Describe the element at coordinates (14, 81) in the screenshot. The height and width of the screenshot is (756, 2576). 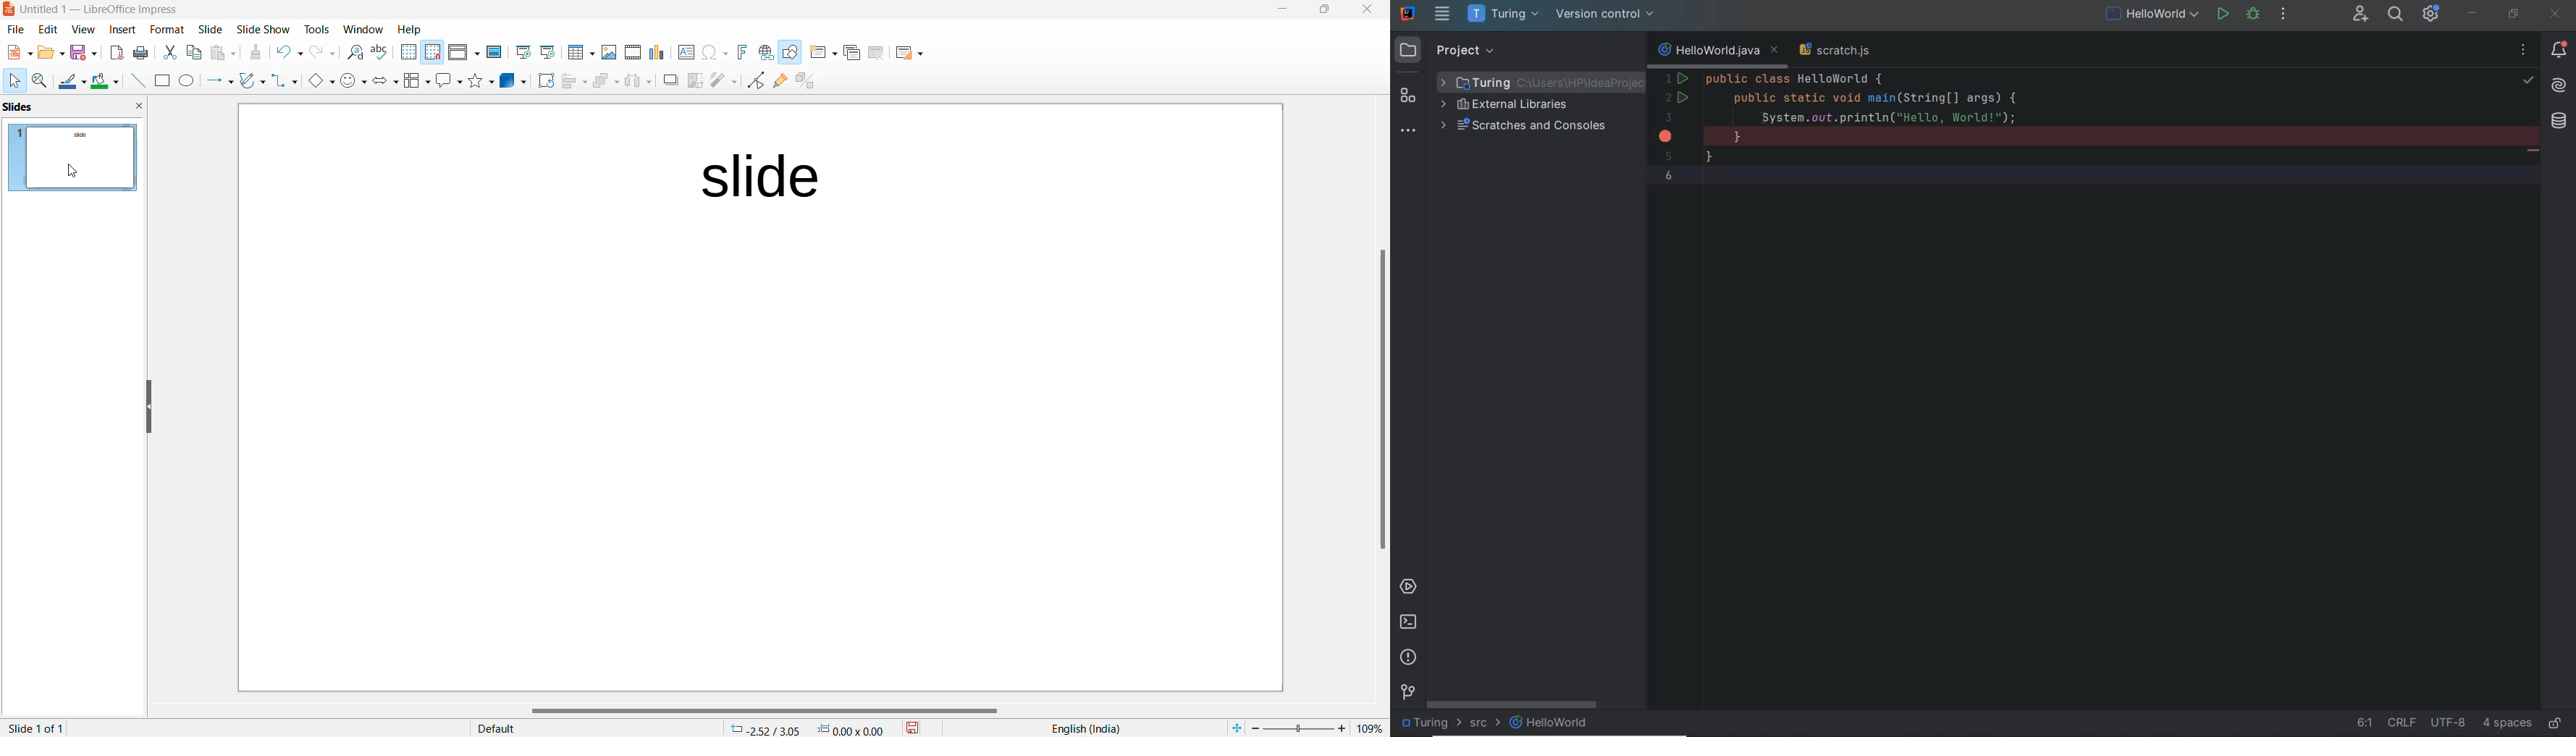
I see `cursor` at that location.